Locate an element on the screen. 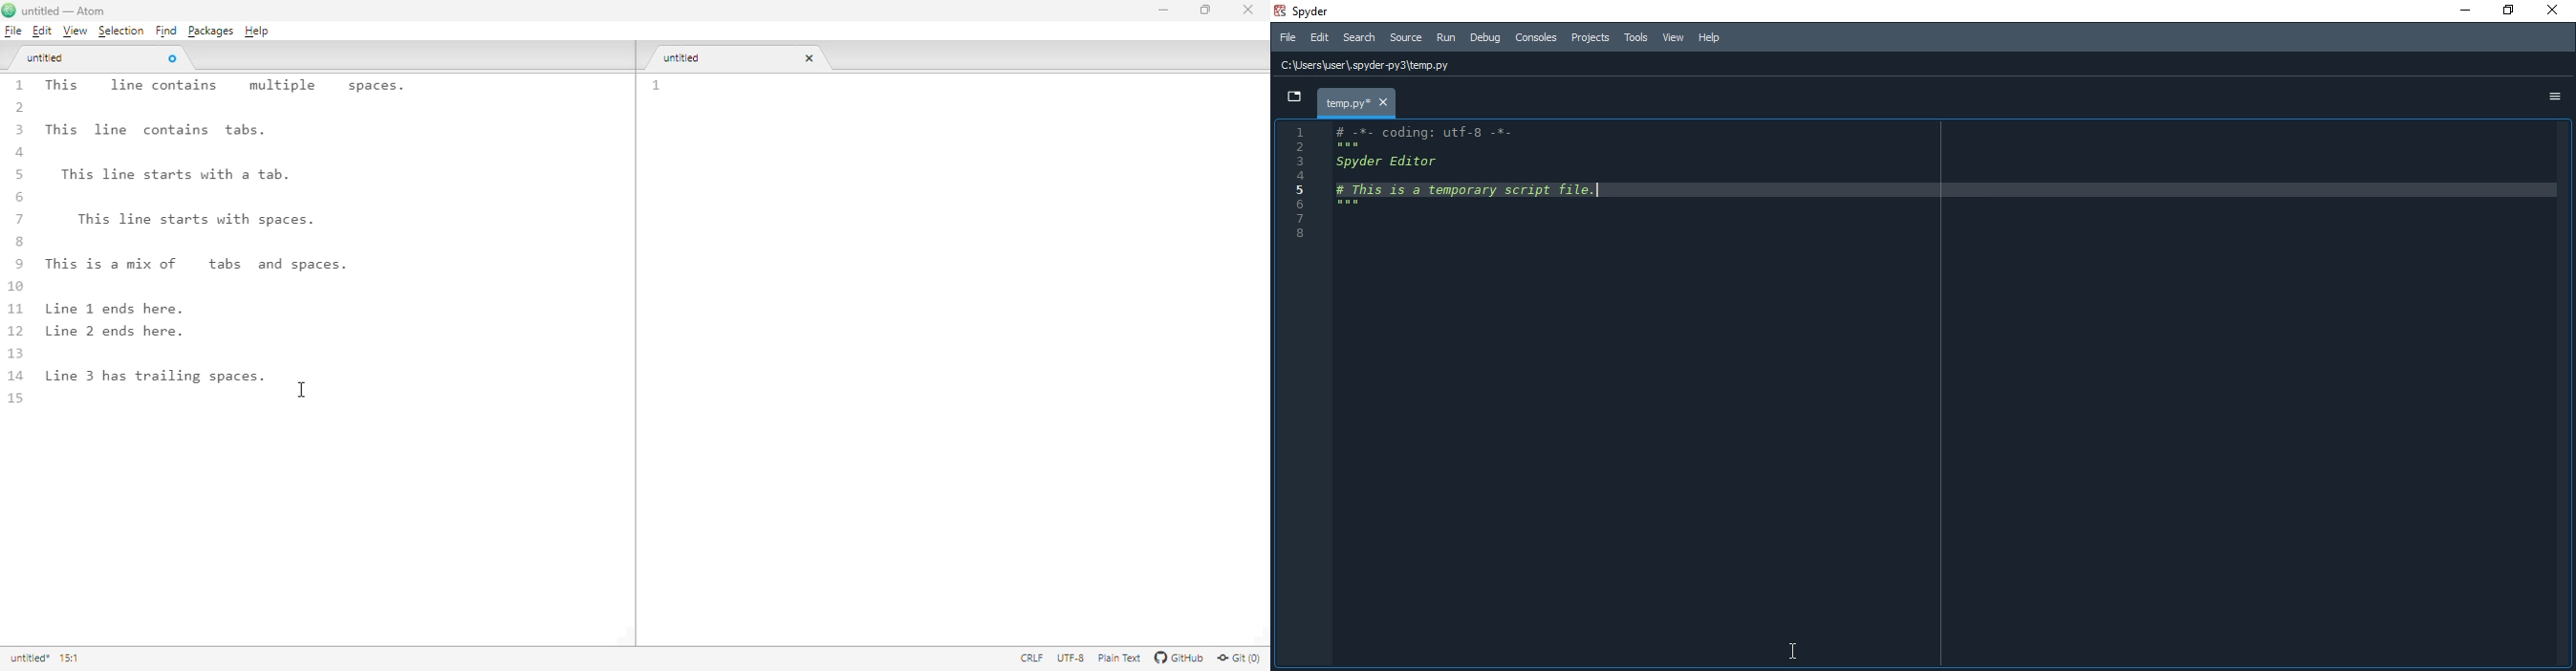  close is located at coordinates (2549, 11).